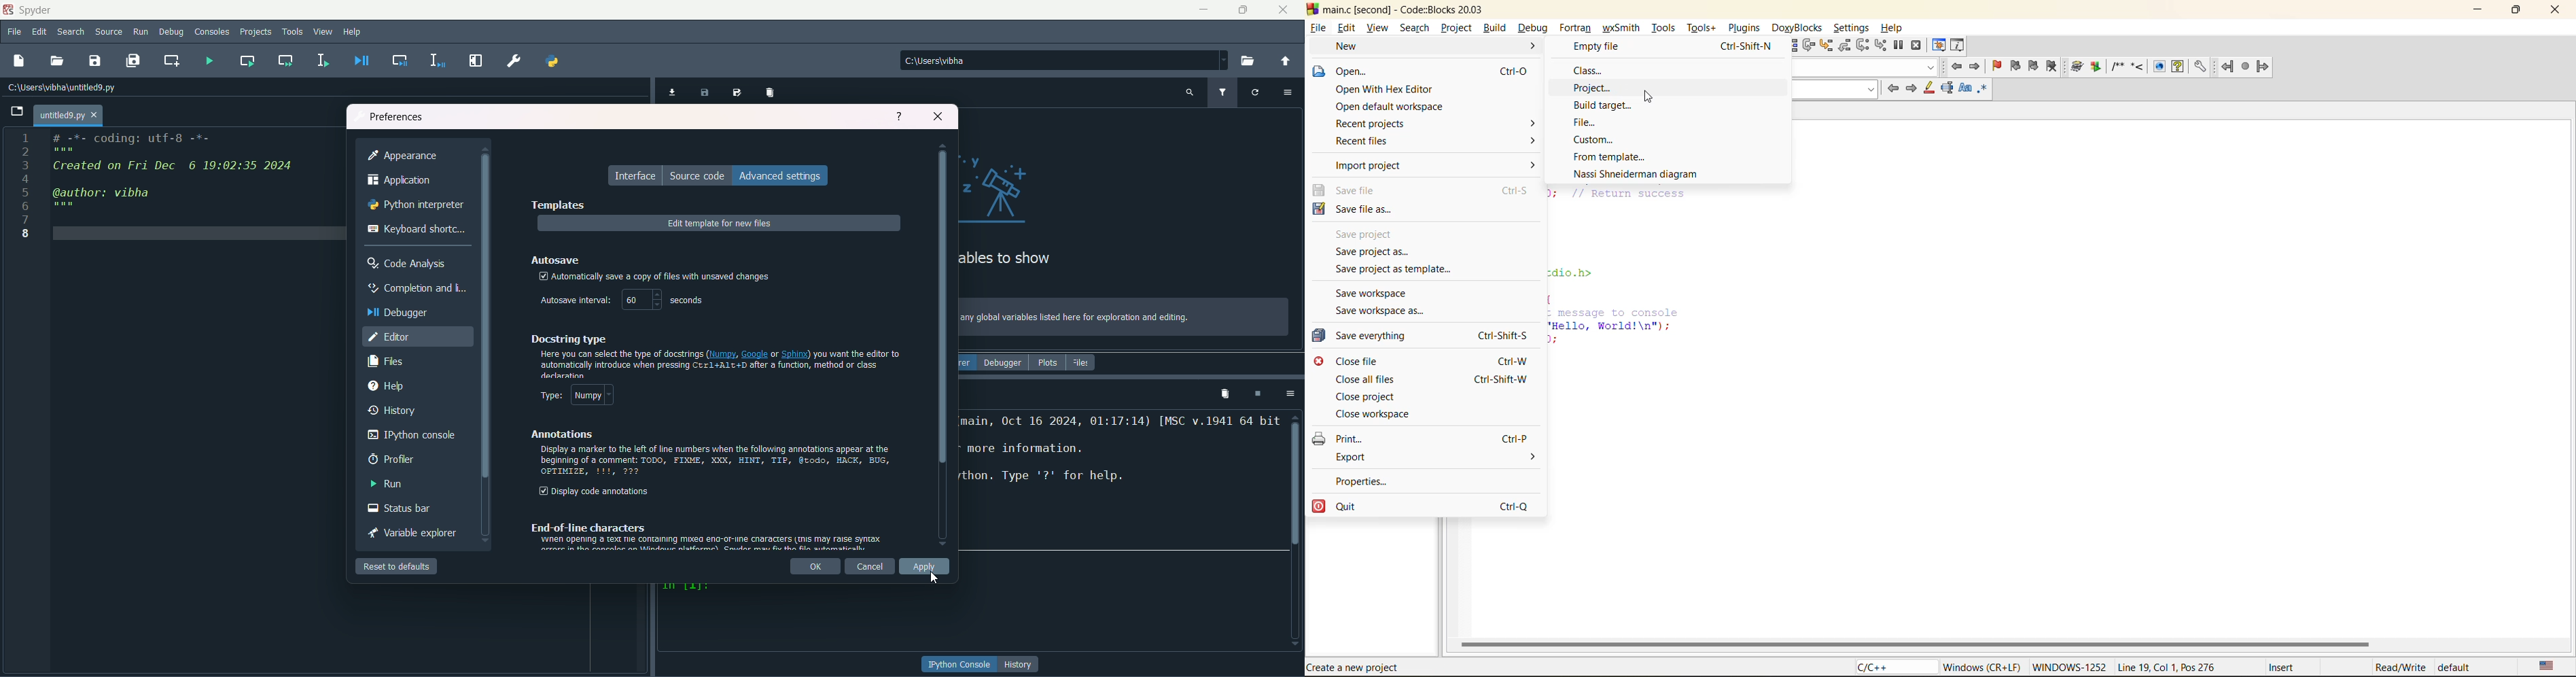 This screenshot has width=2576, height=700. Describe the element at coordinates (942, 325) in the screenshot. I see `scrollbar` at that location.